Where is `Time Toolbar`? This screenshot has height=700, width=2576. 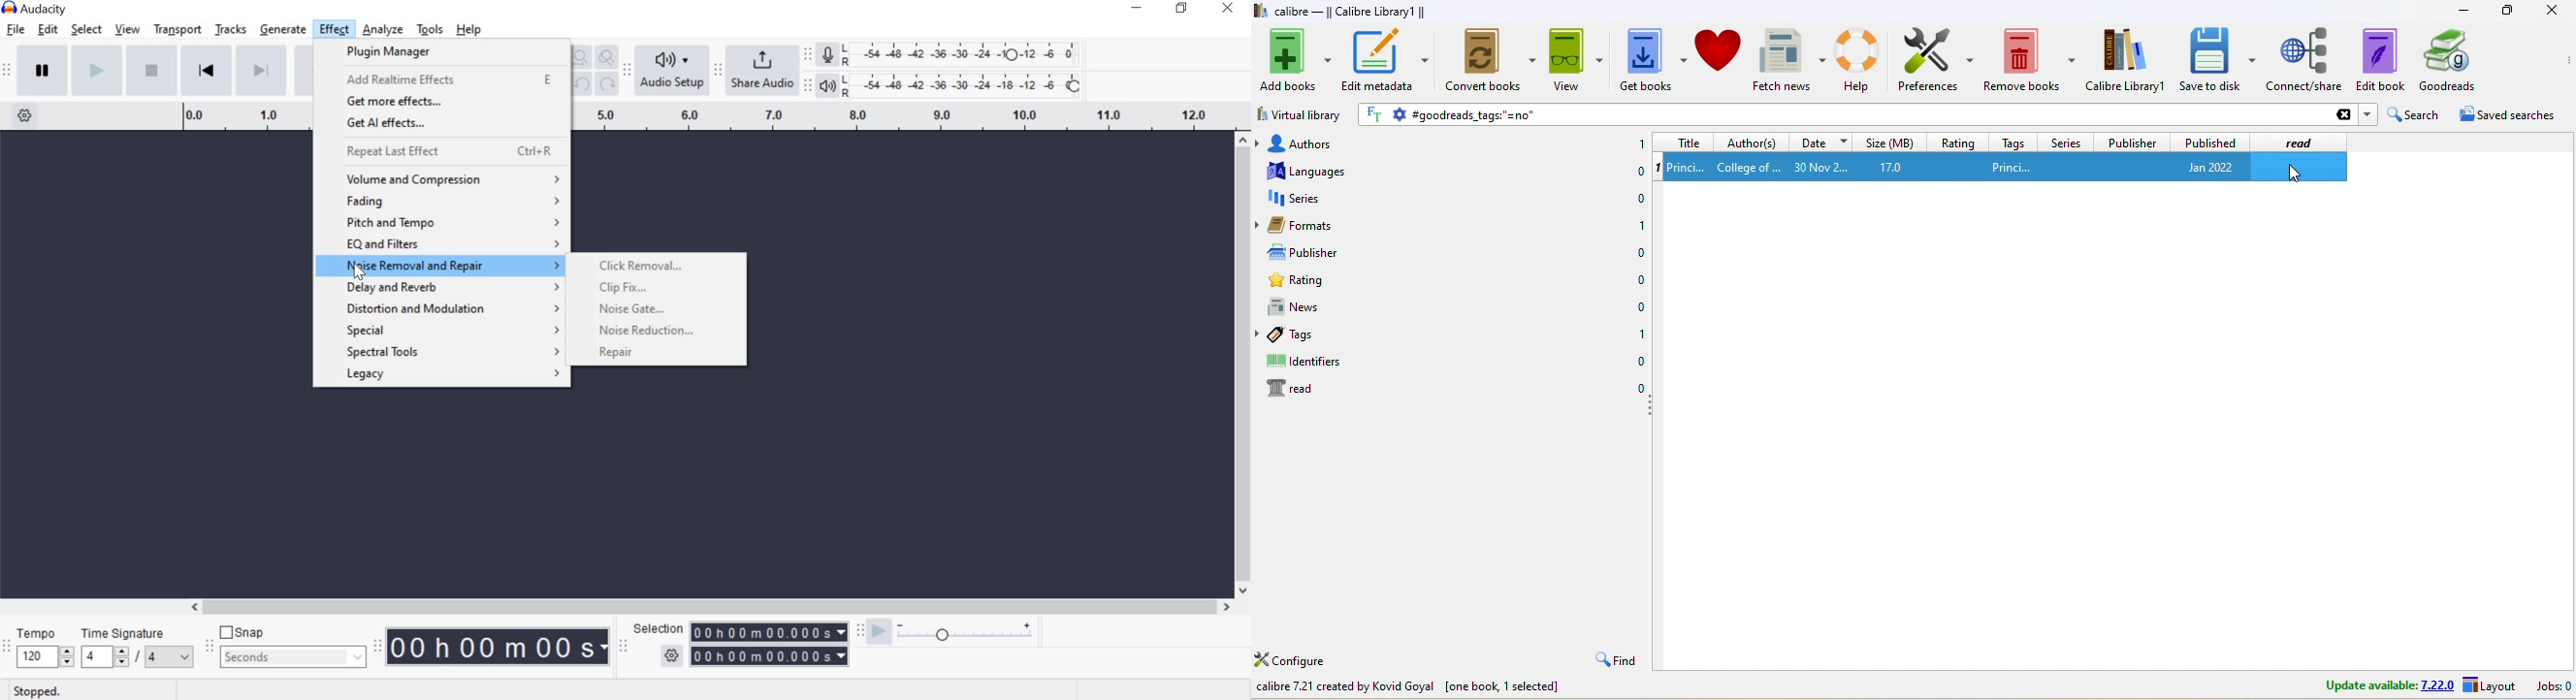
Time Toolbar is located at coordinates (377, 646).